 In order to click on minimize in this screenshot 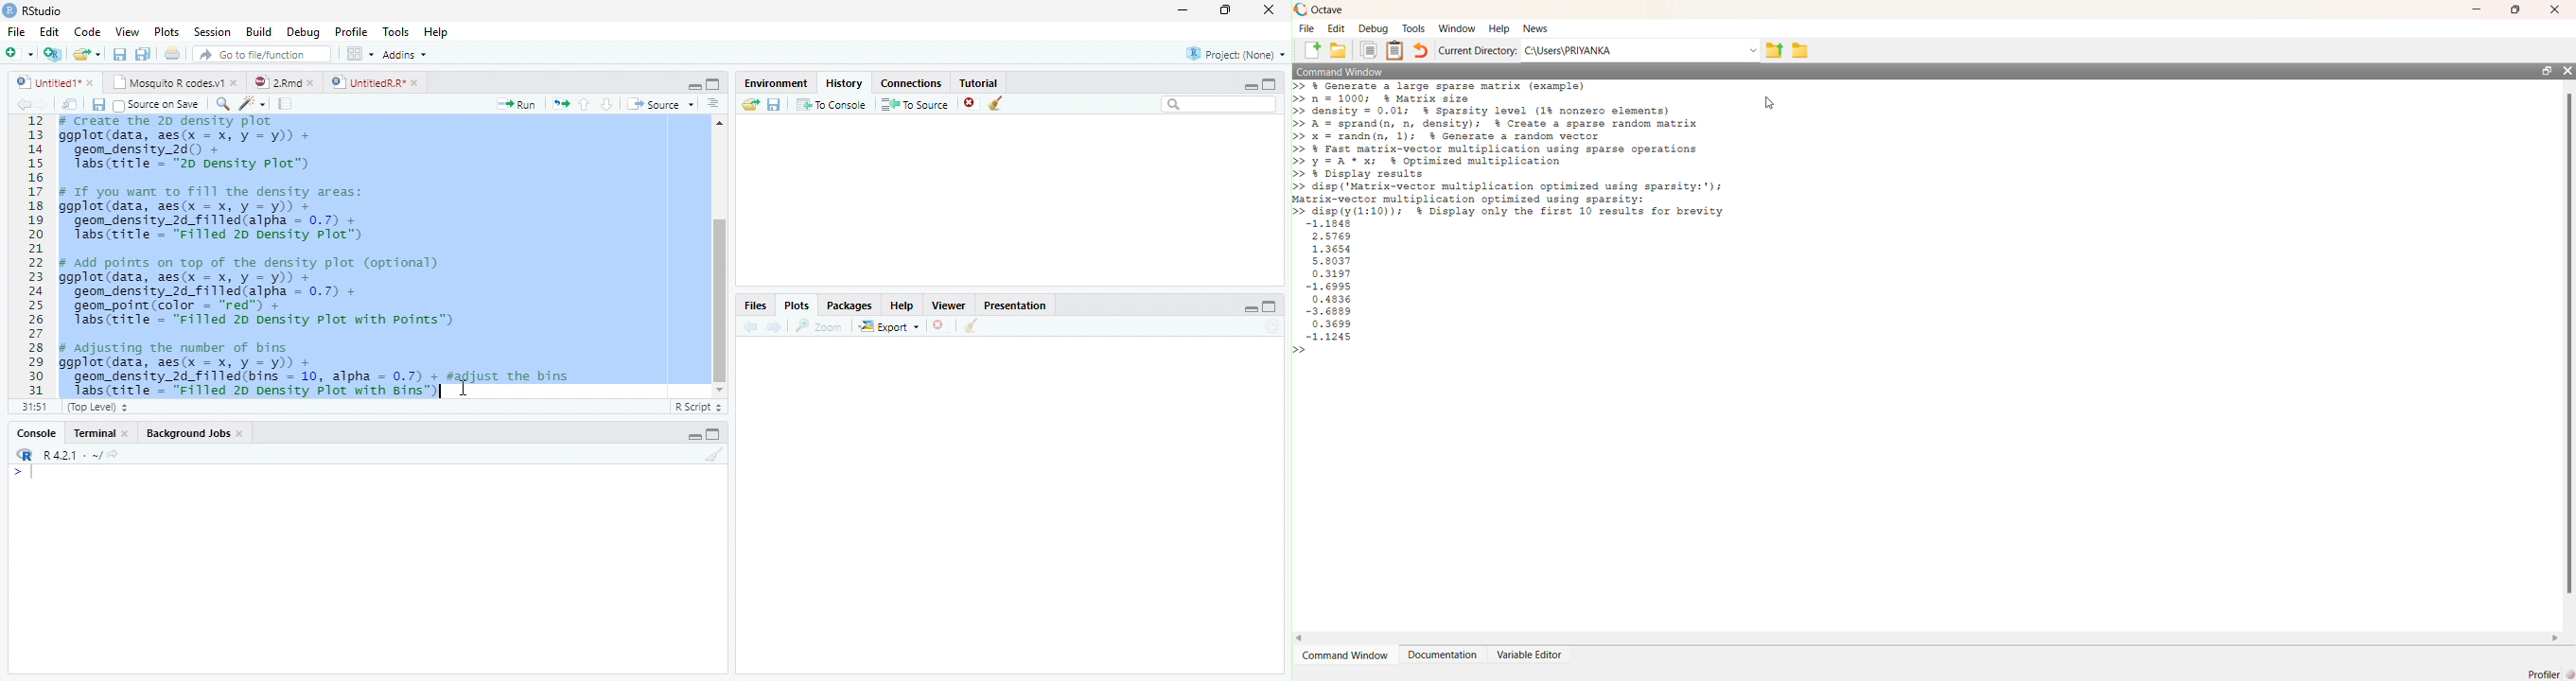, I will do `click(2478, 10)`.